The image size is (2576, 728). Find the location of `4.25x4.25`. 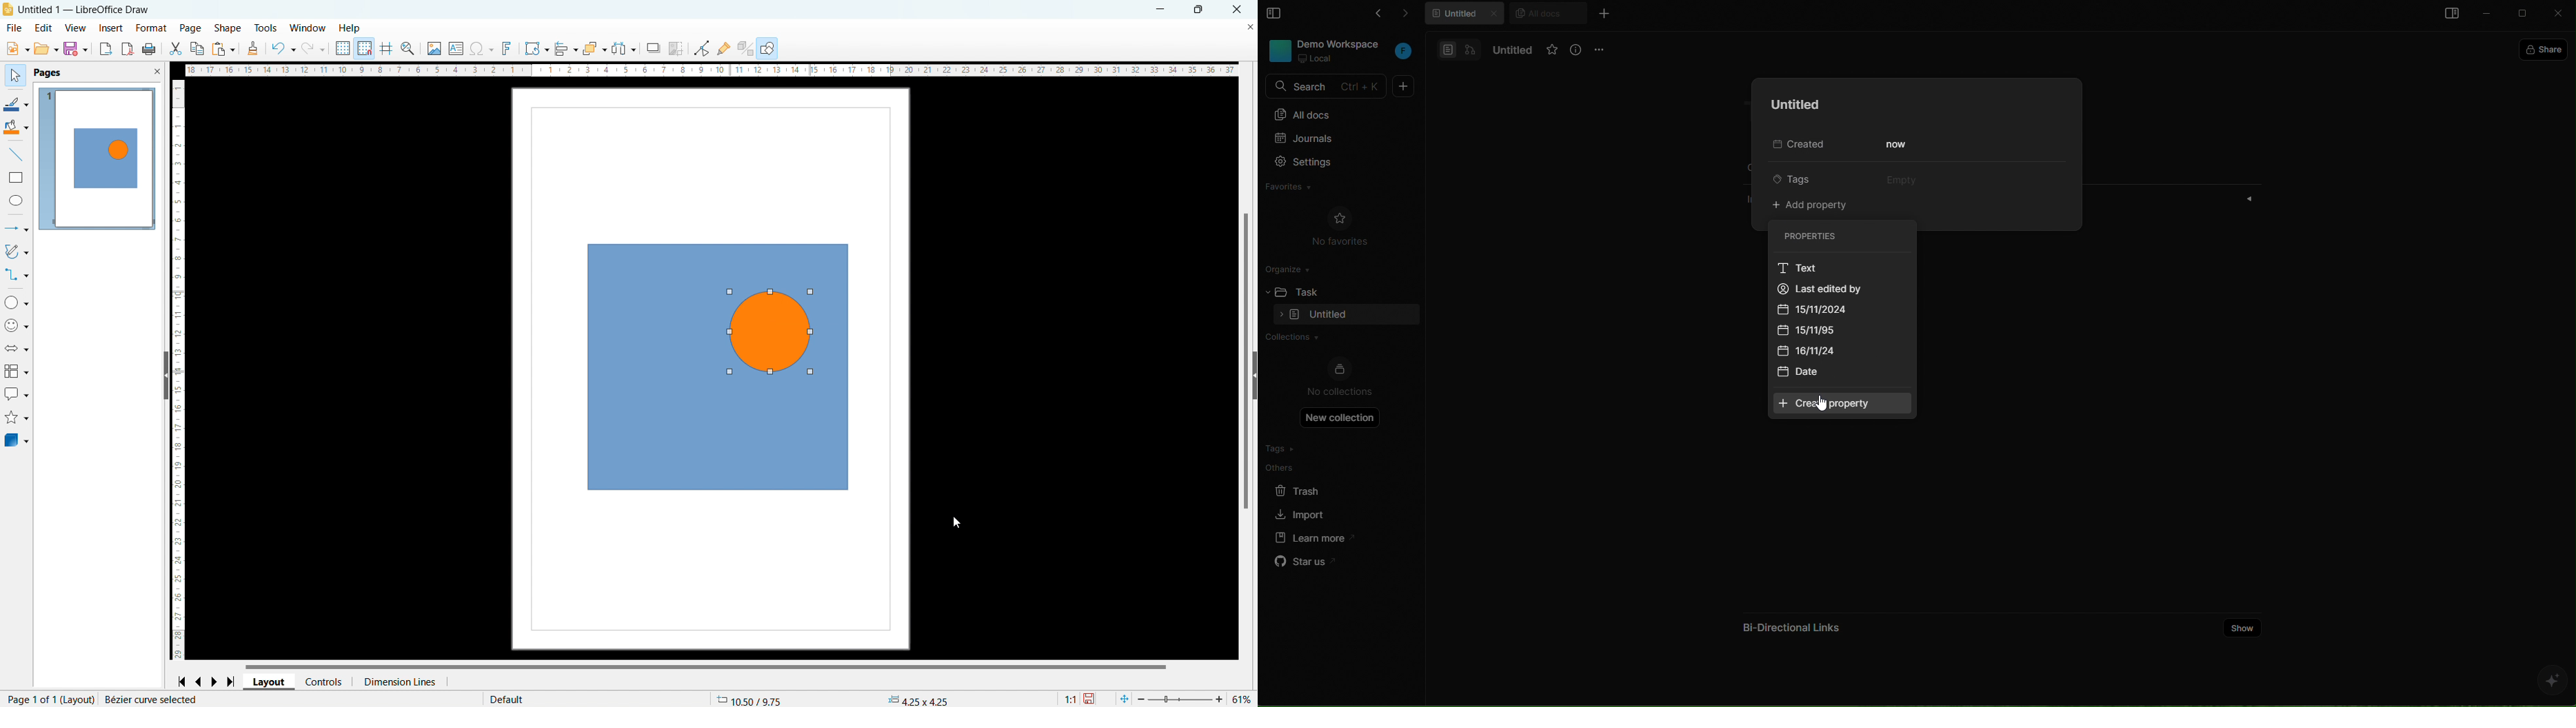

4.25x4.25 is located at coordinates (918, 699).